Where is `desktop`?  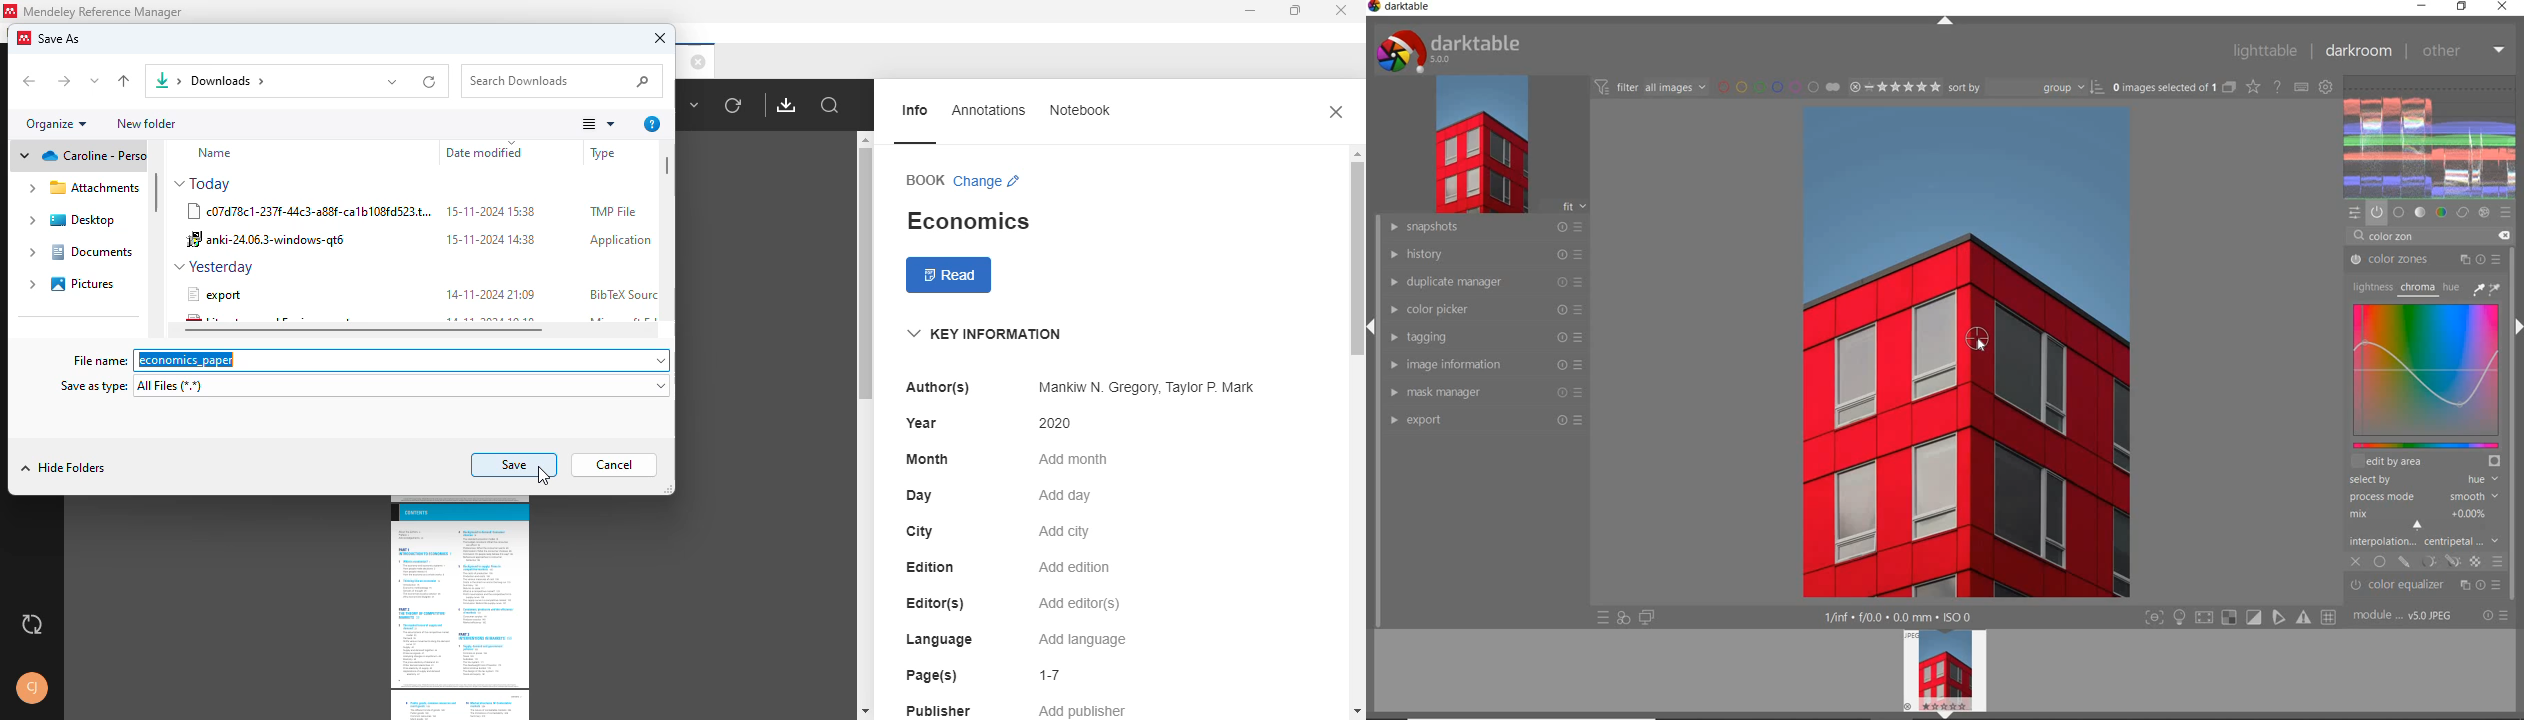
desktop is located at coordinates (75, 220).